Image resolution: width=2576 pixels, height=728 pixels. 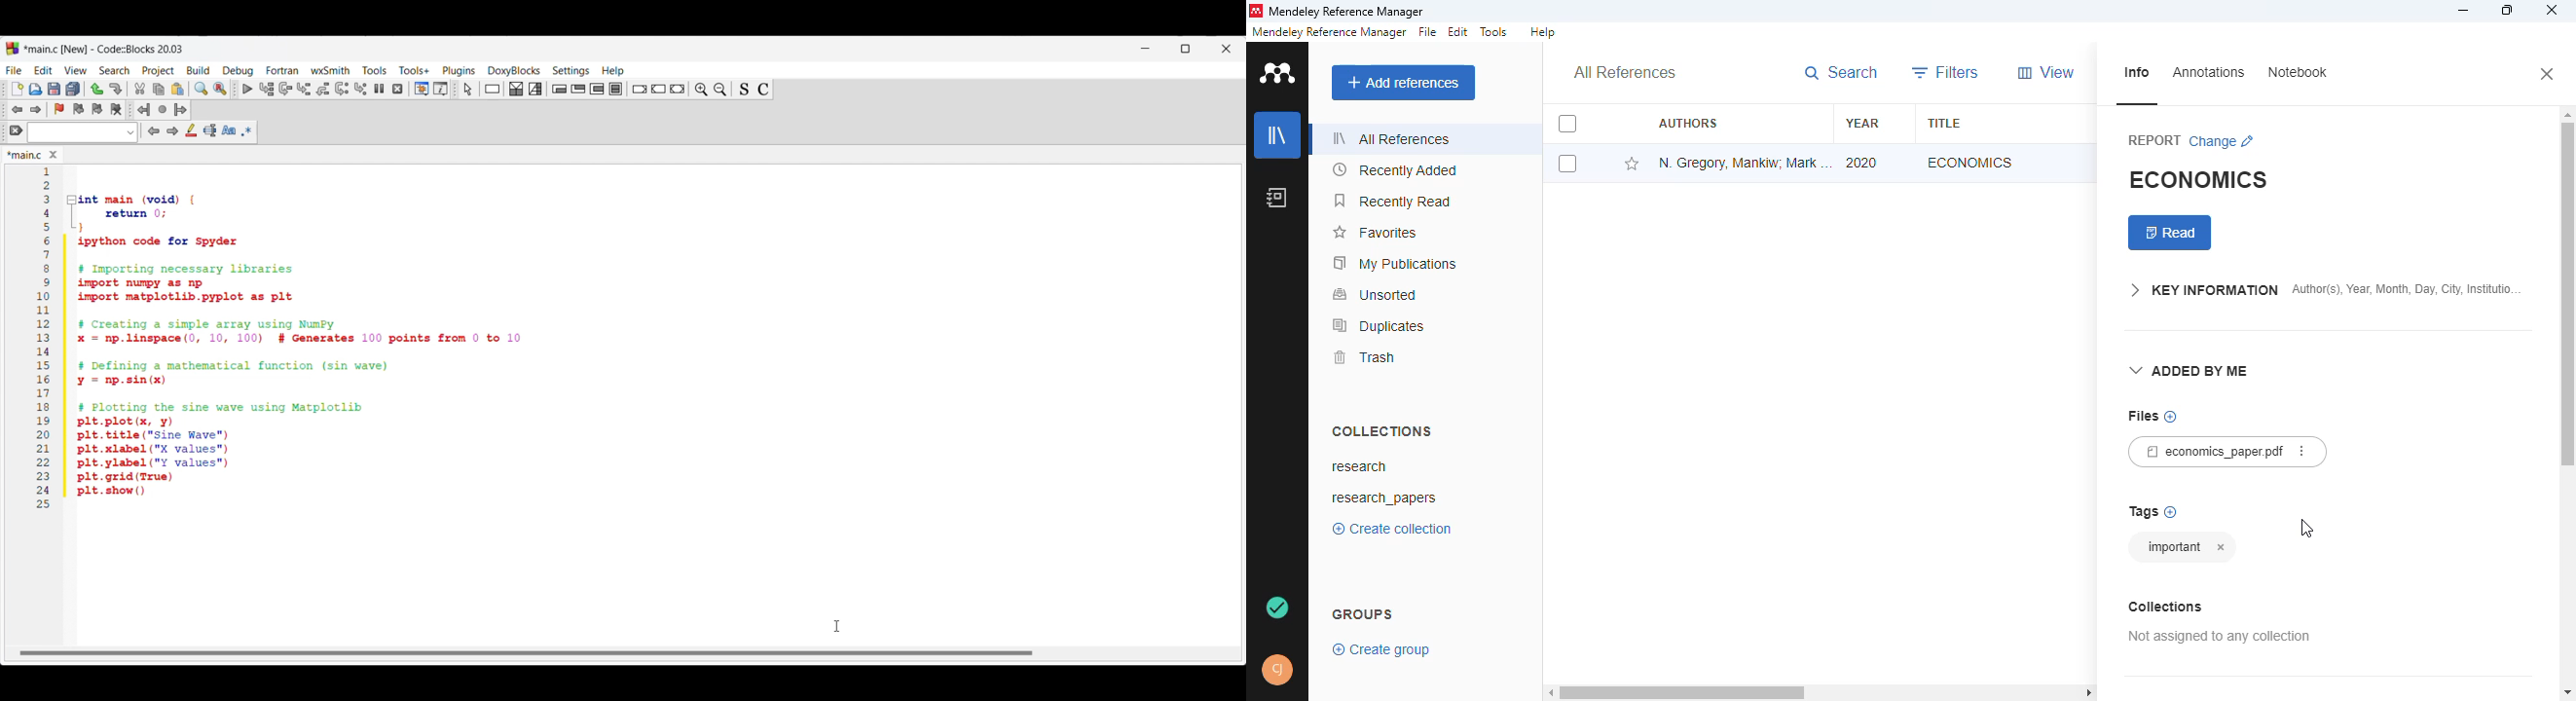 What do you see at coordinates (201, 88) in the screenshot?
I see `Find` at bounding box center [201, 88].